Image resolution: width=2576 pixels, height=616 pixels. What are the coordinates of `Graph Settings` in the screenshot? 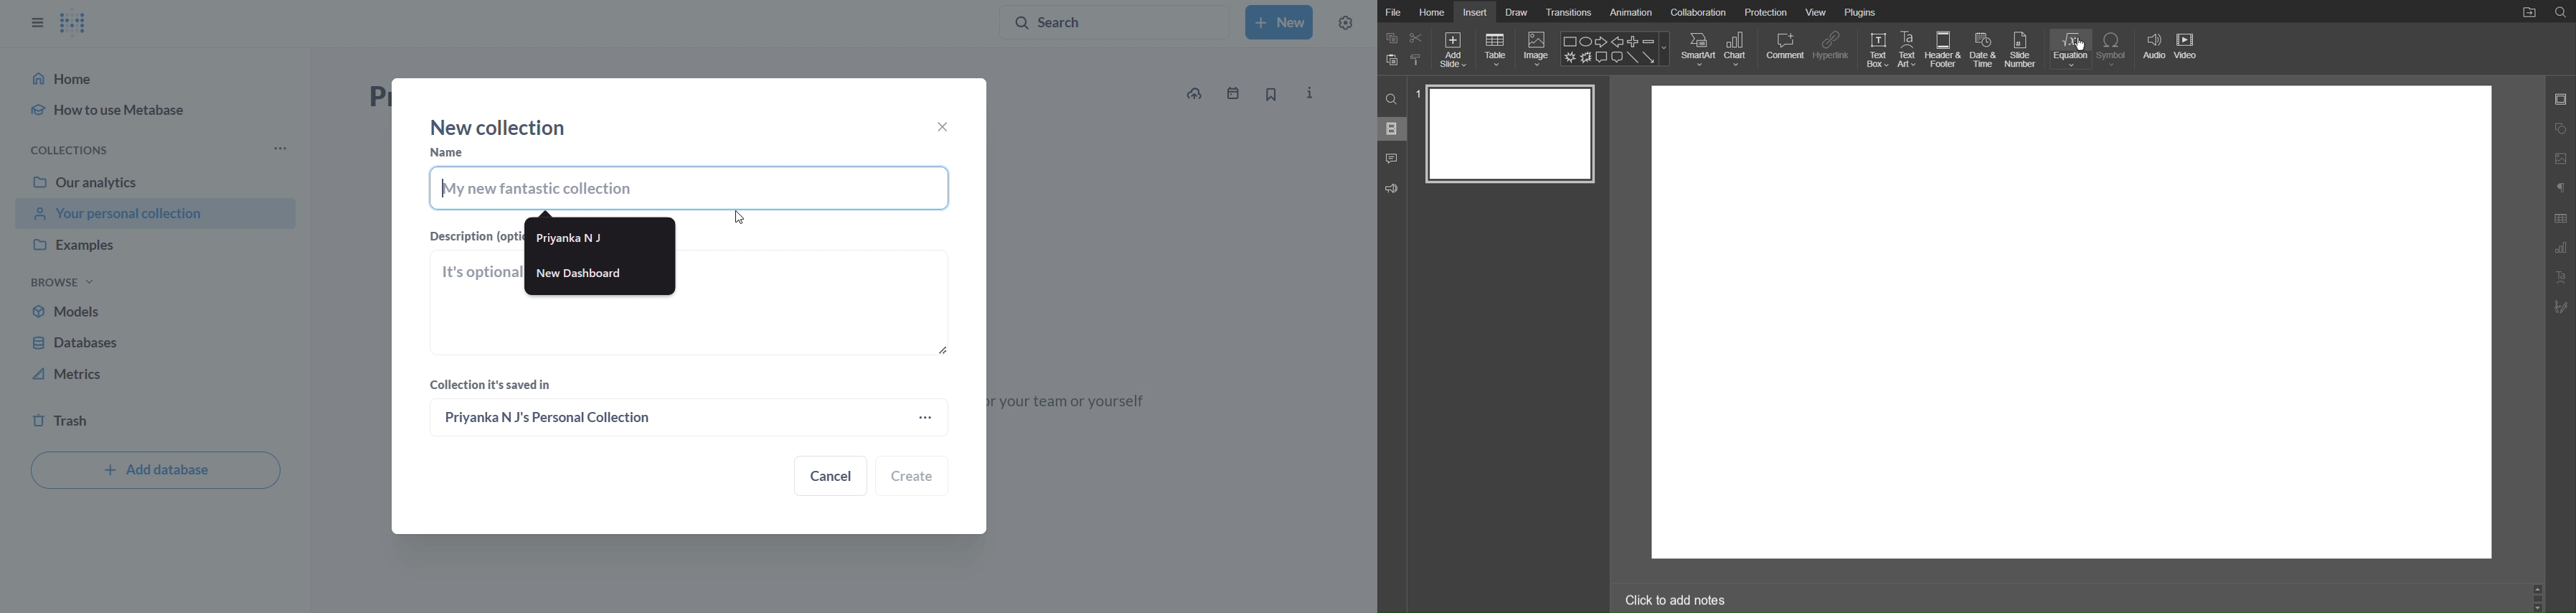 It's located at (2560, 249).